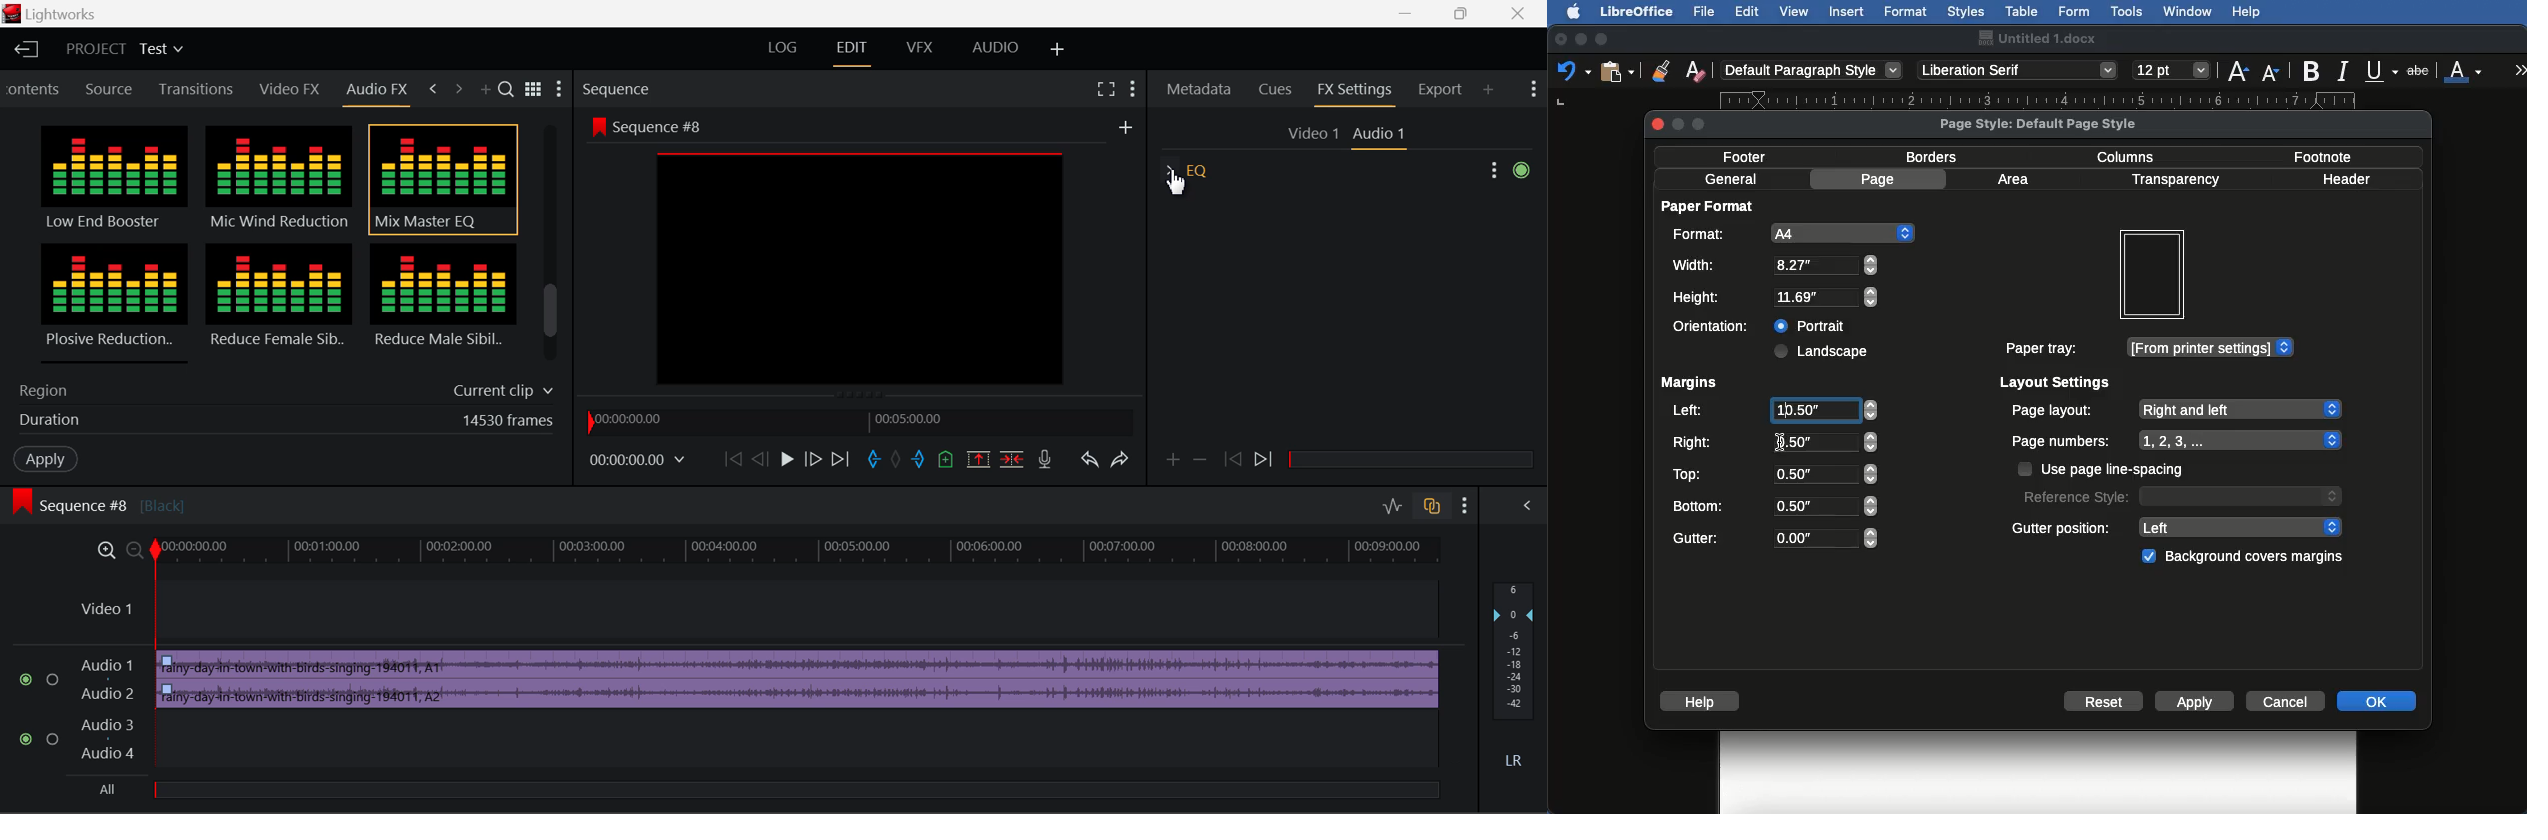 This screenshot has height=840, width=2548. Describe the element at coordinates (2313, 71) in the screenshot. I see `Bold` at that location.